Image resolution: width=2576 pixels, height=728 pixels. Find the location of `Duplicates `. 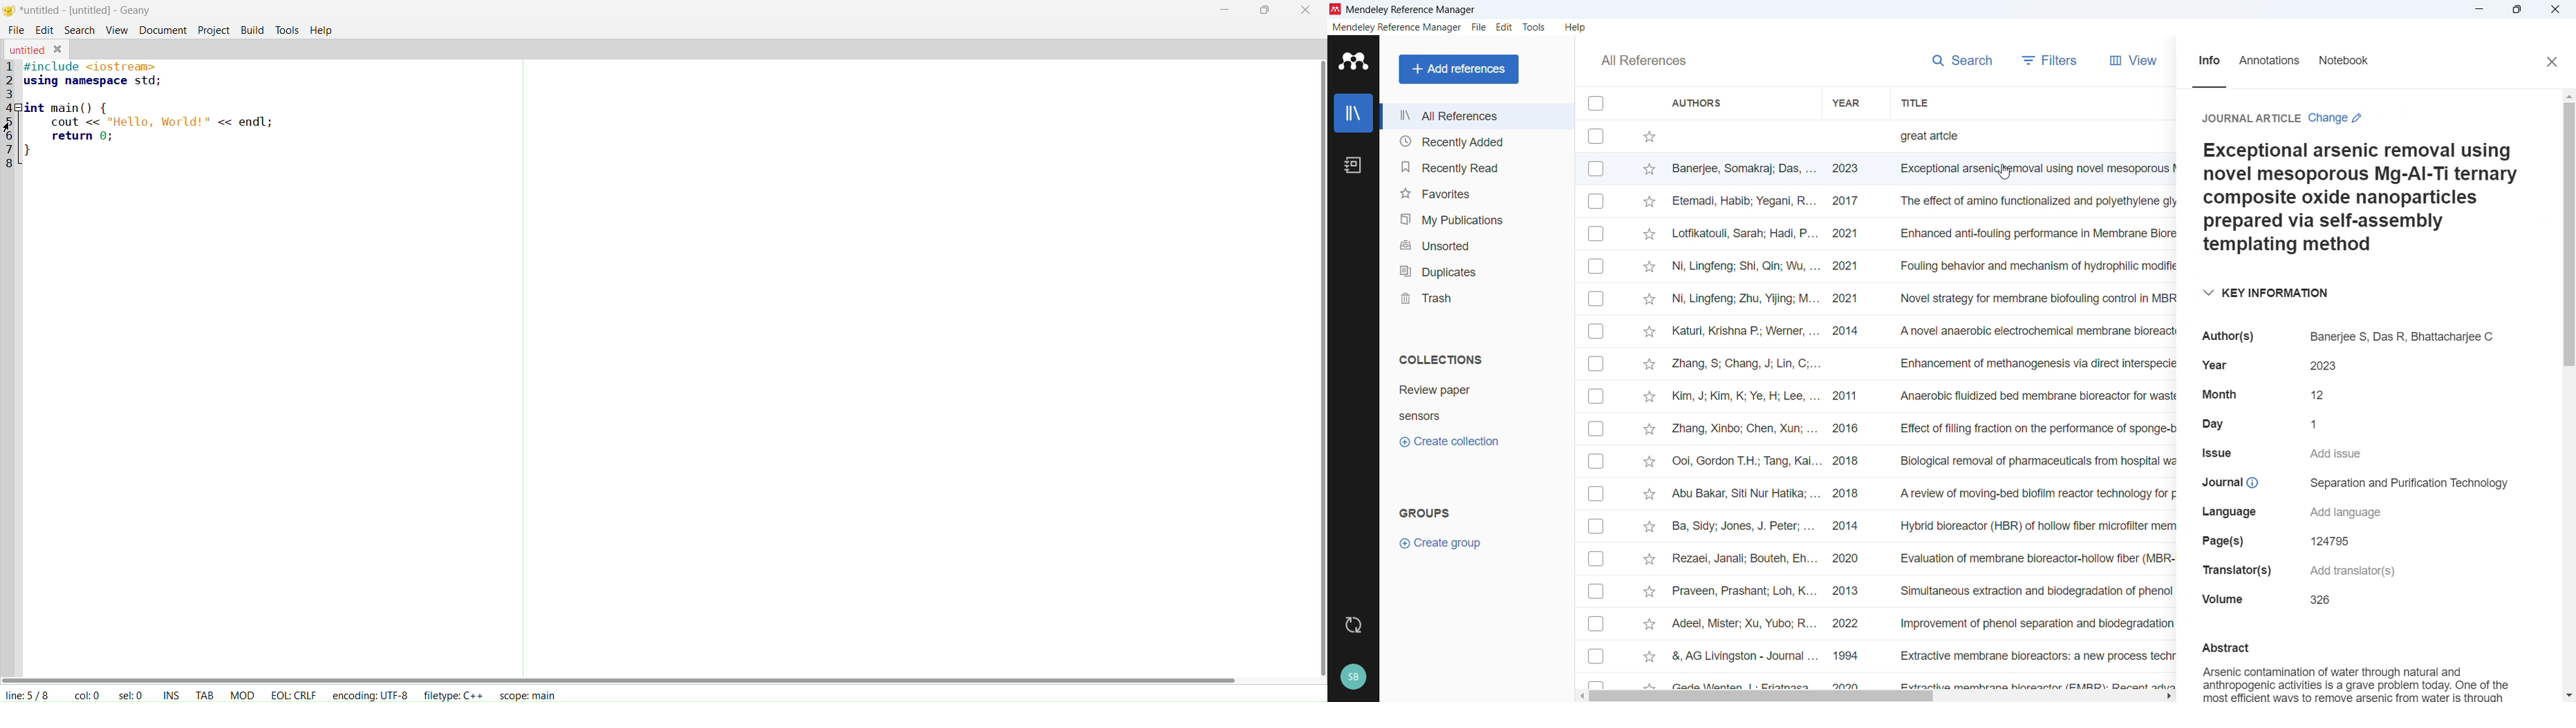

Duplicates  is located at coordinates (1477, 270).